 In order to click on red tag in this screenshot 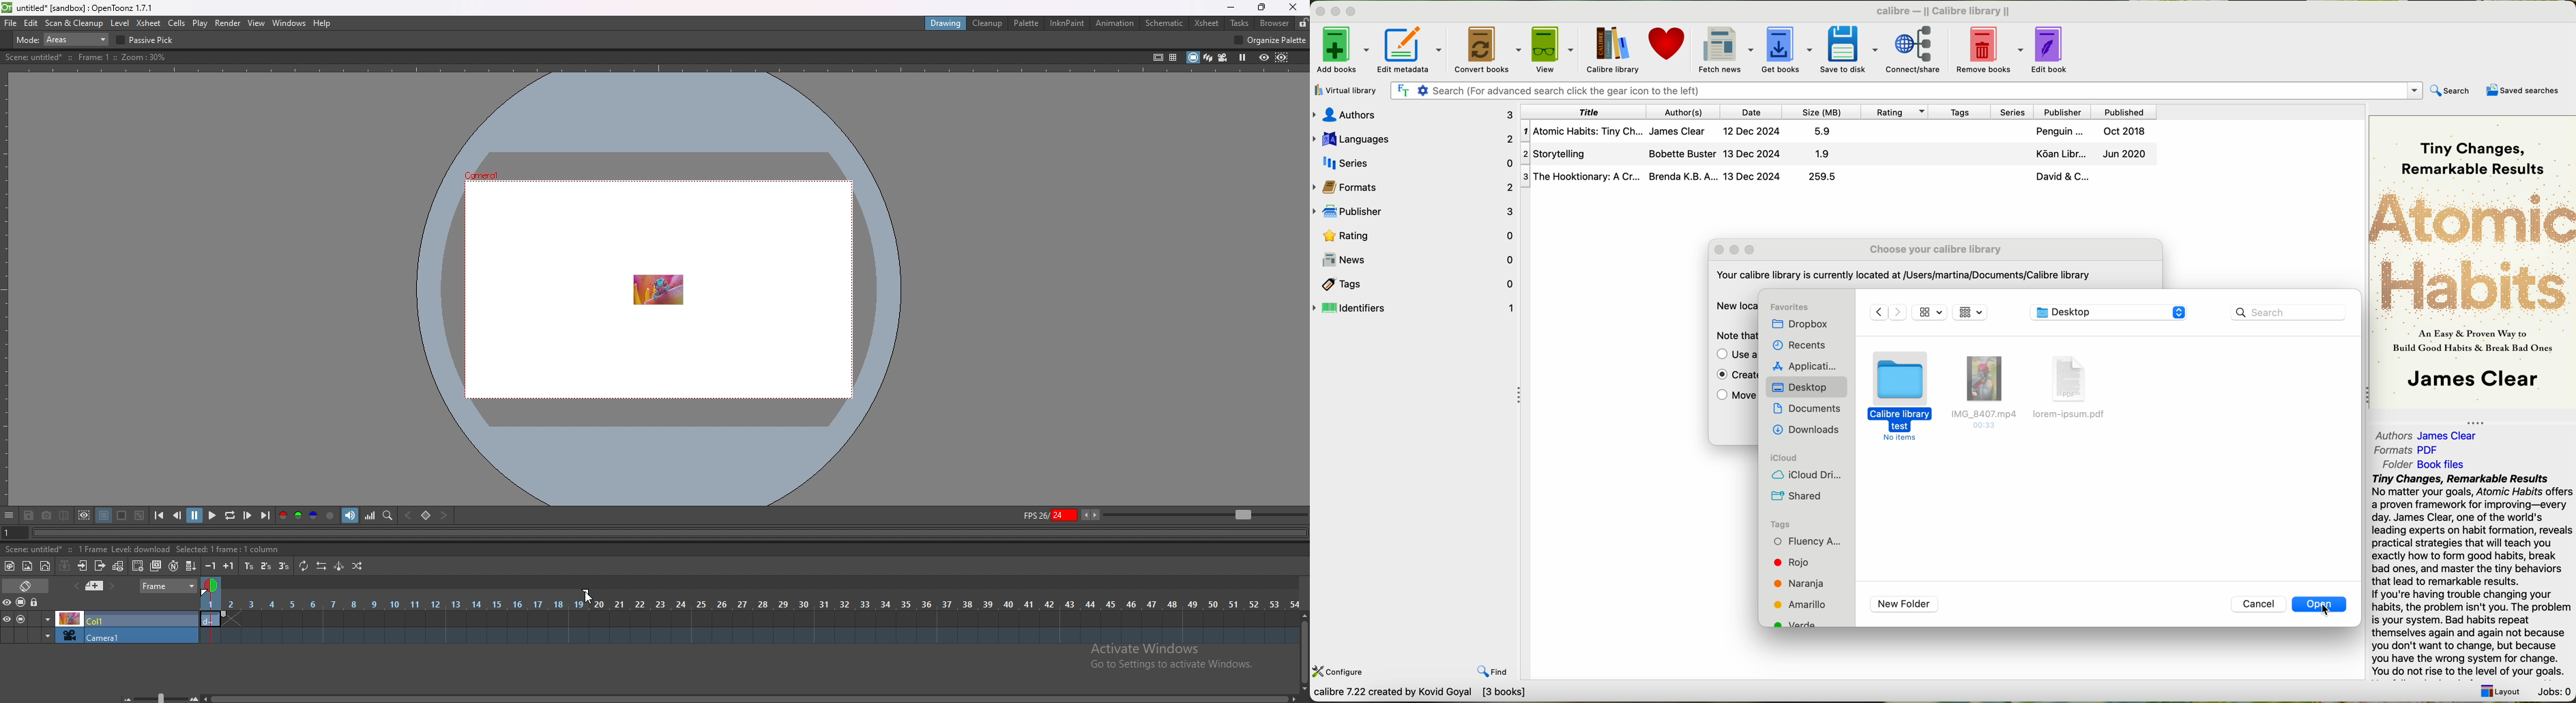, I will do `click(1789, 562)`.